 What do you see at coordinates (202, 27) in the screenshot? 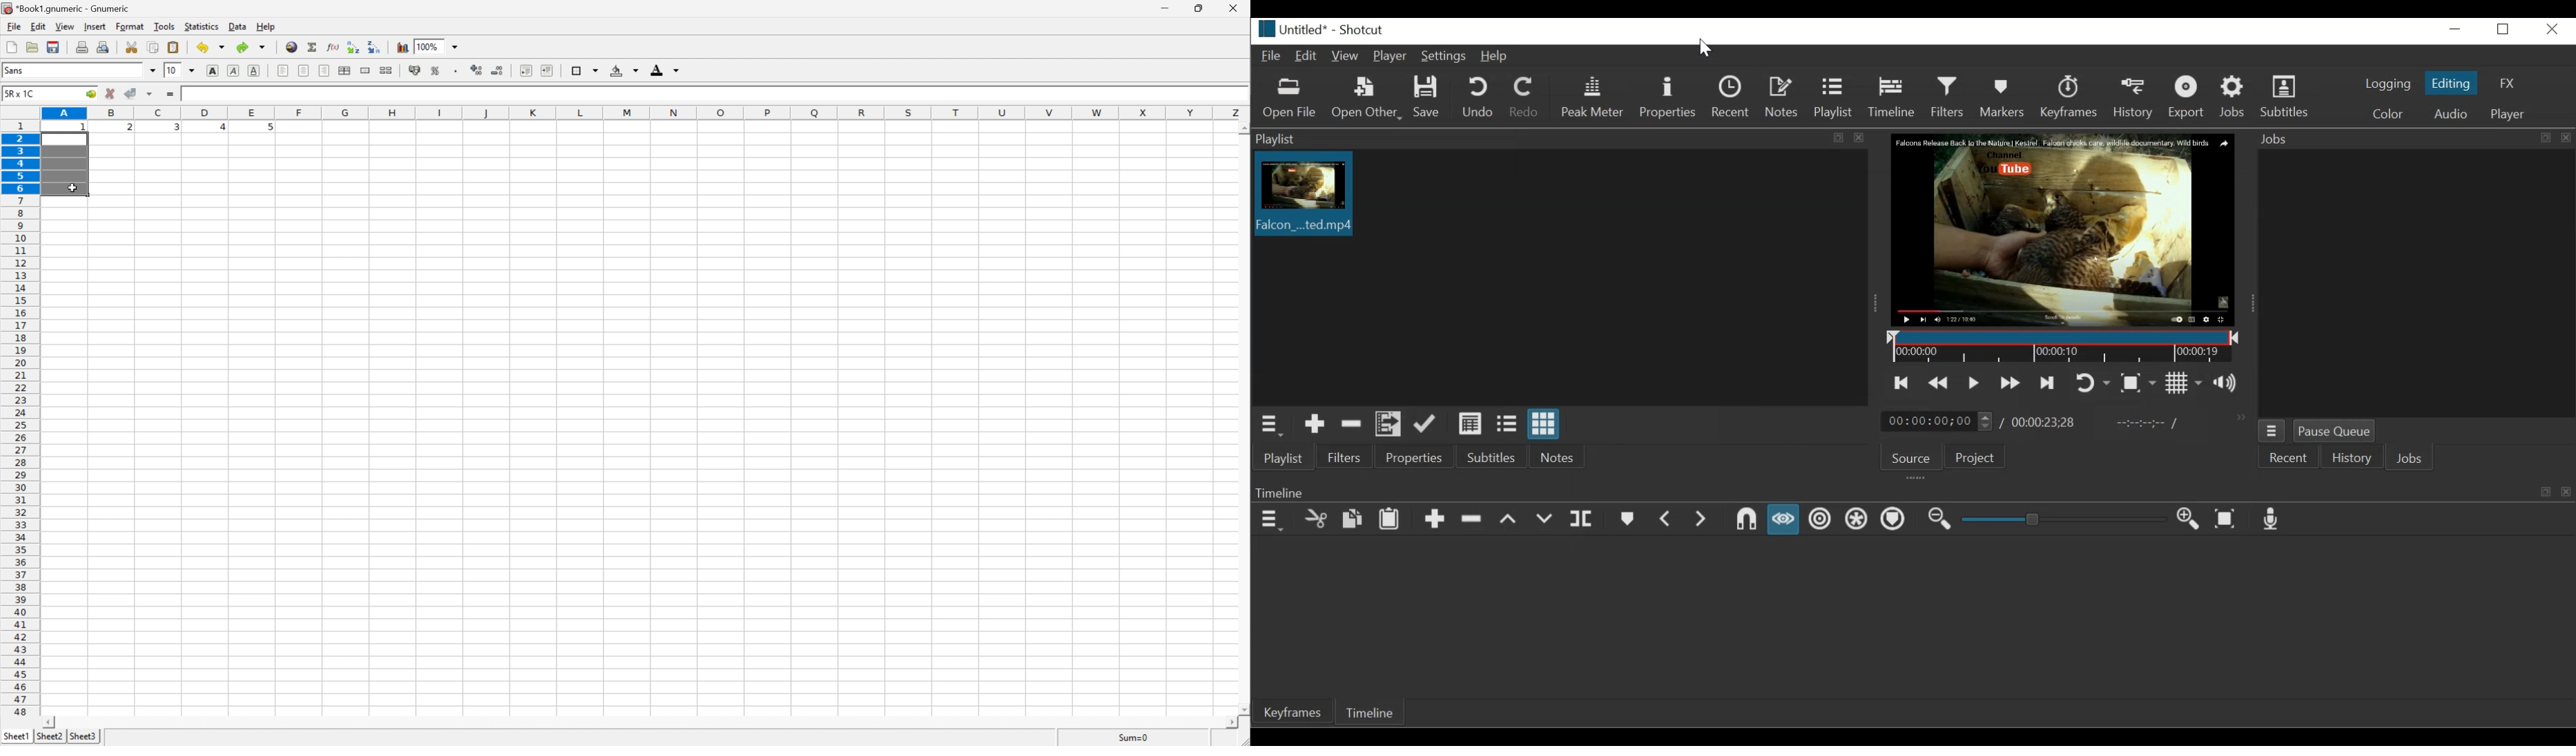
I see `statistics` at bounding box center [202, 27].